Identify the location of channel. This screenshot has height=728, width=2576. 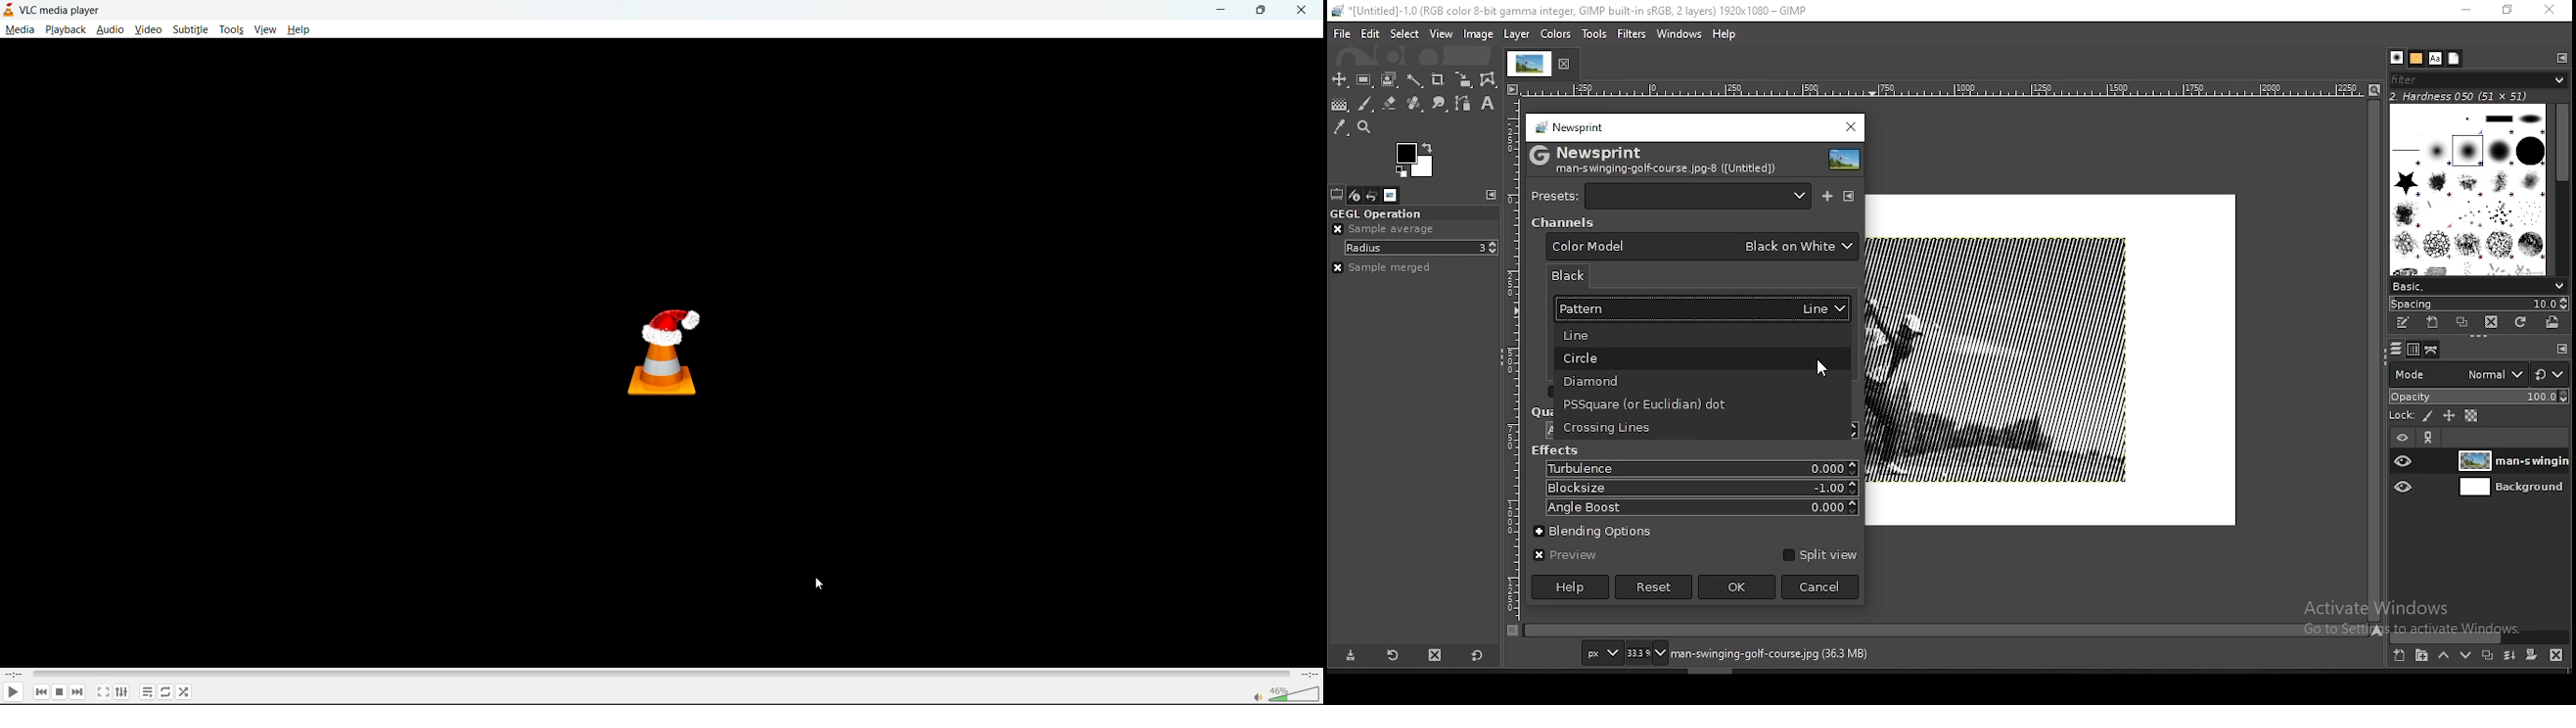
(1562, 222).